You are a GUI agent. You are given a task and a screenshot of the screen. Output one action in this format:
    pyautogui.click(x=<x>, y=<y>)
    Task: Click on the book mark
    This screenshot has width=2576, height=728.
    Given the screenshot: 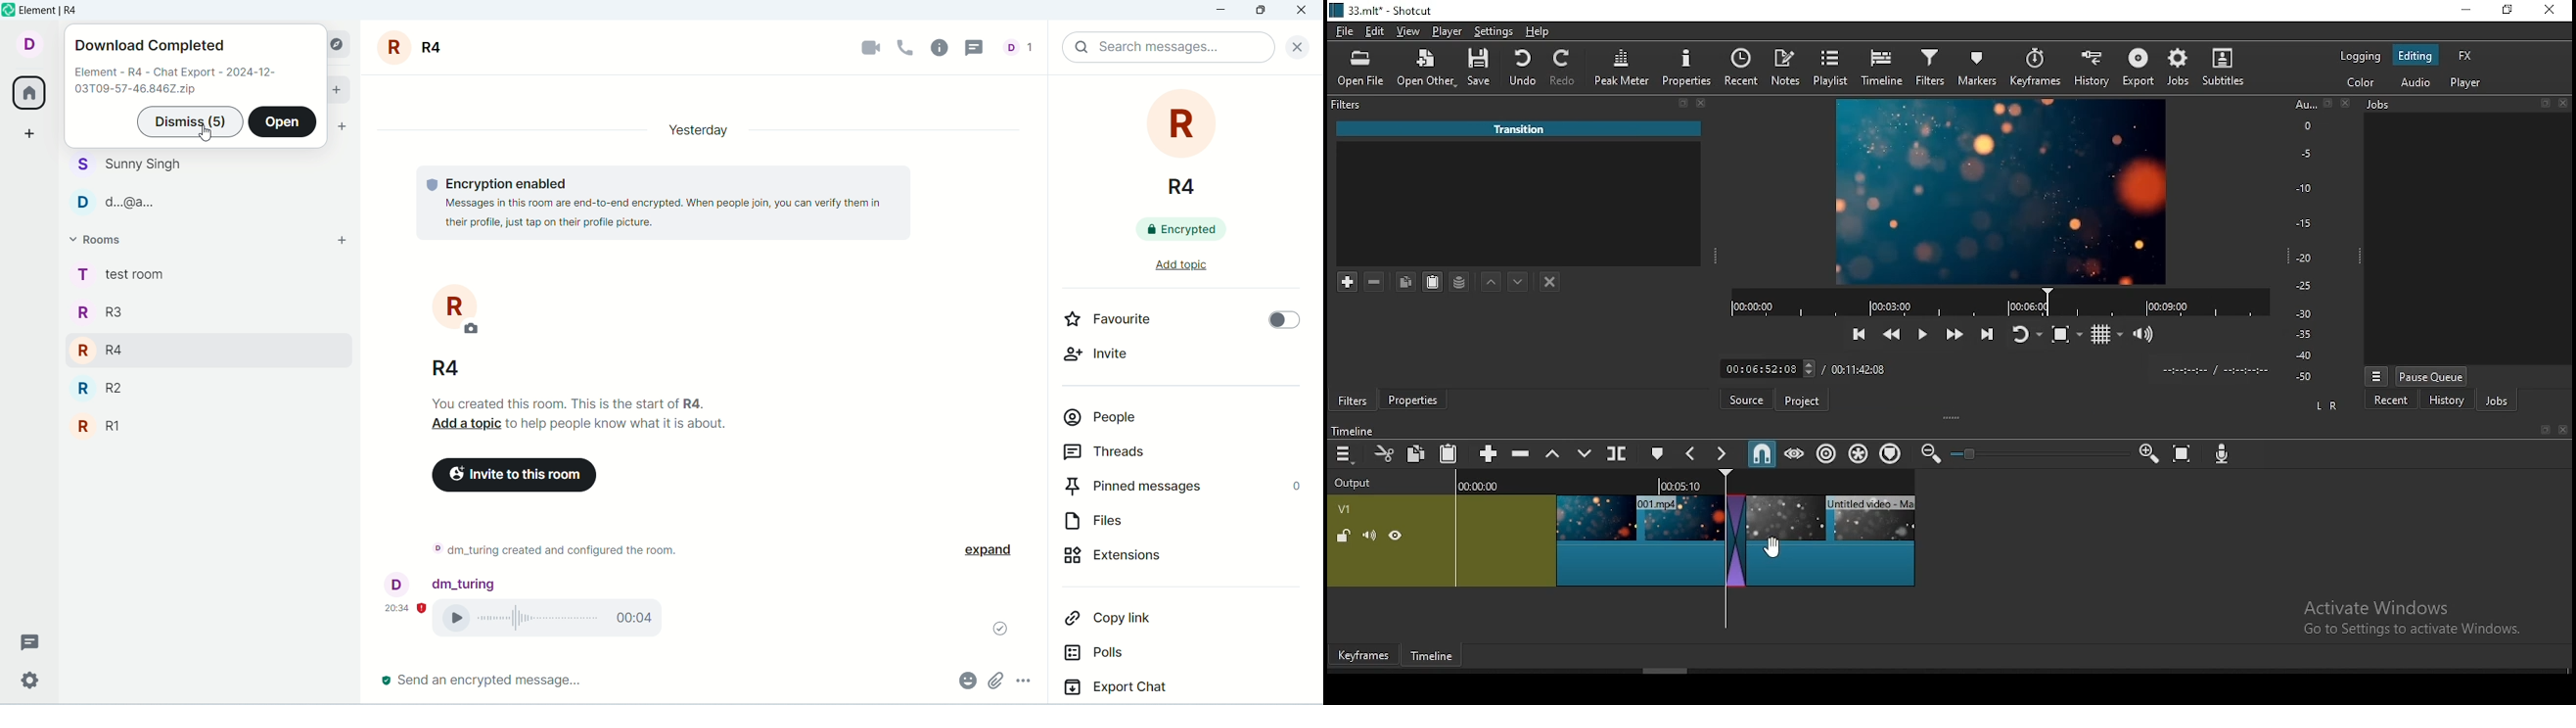 What is the action you would take?
    pyautogui.click(x=2542, y=431)
    